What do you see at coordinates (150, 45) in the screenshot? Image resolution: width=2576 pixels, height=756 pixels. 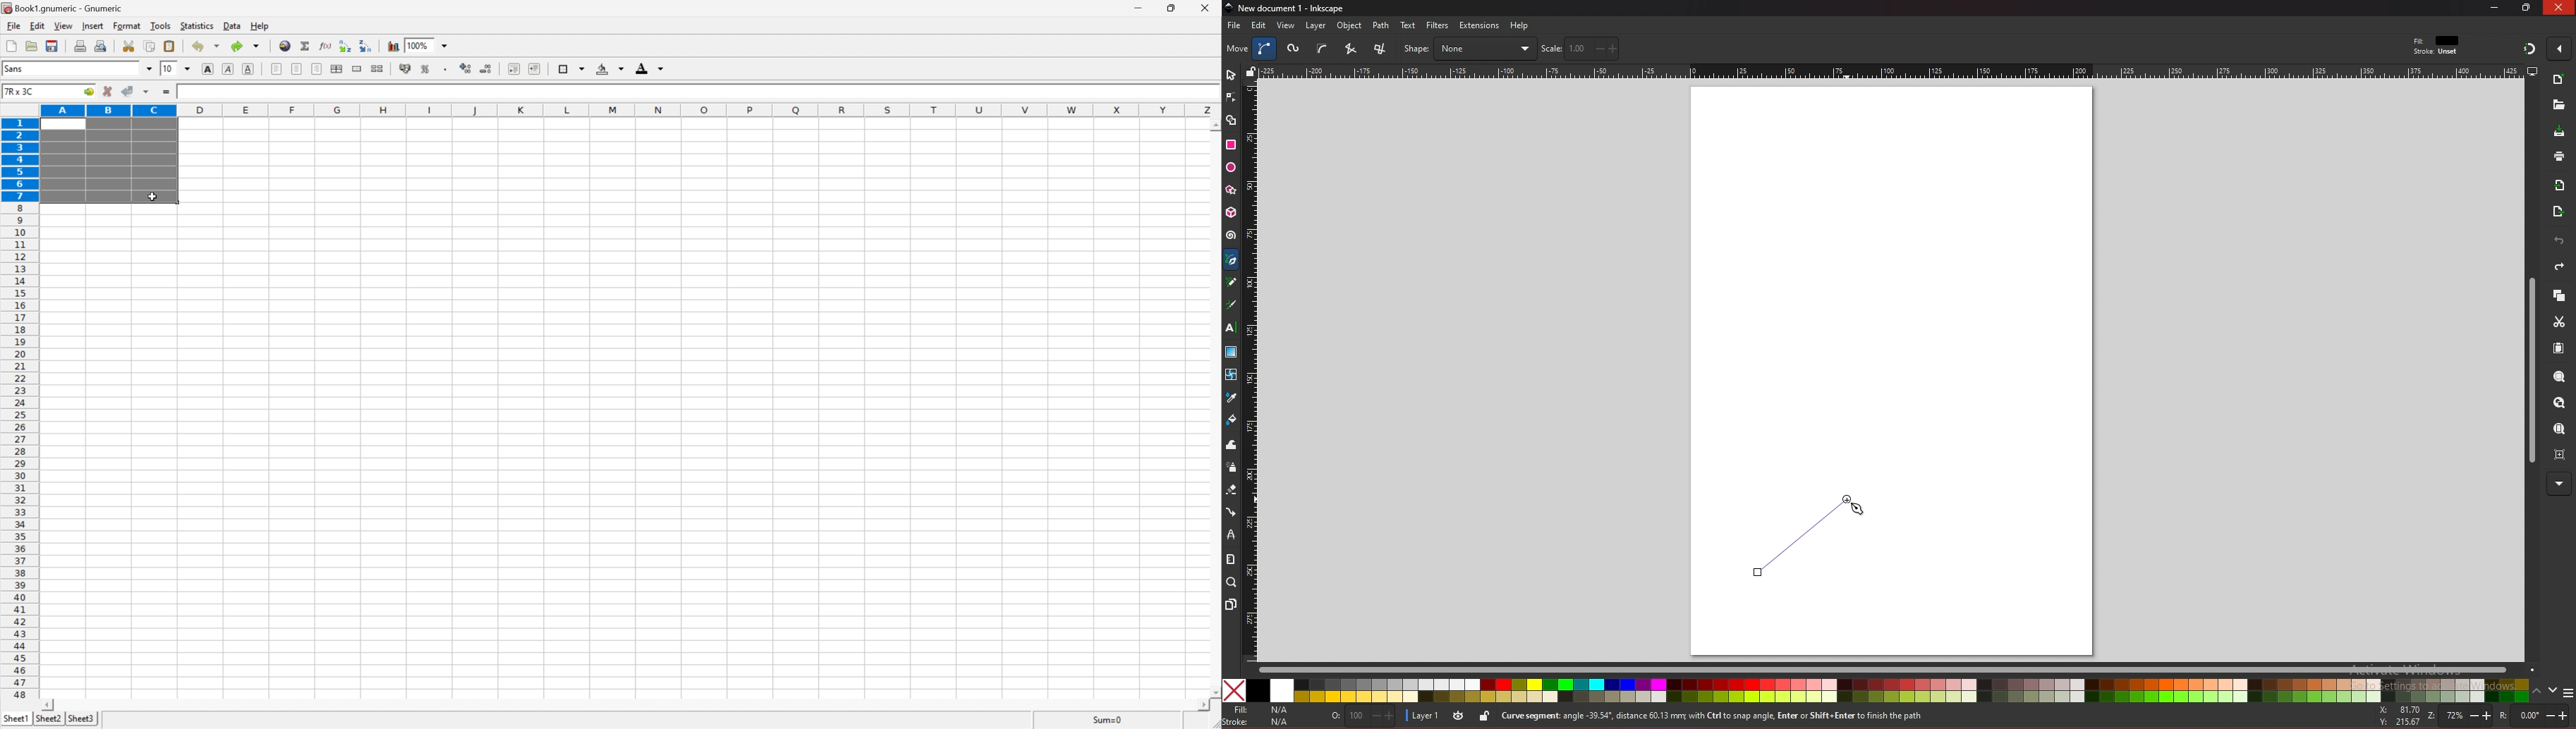 I see `copy` at bounding box center [150, 45].